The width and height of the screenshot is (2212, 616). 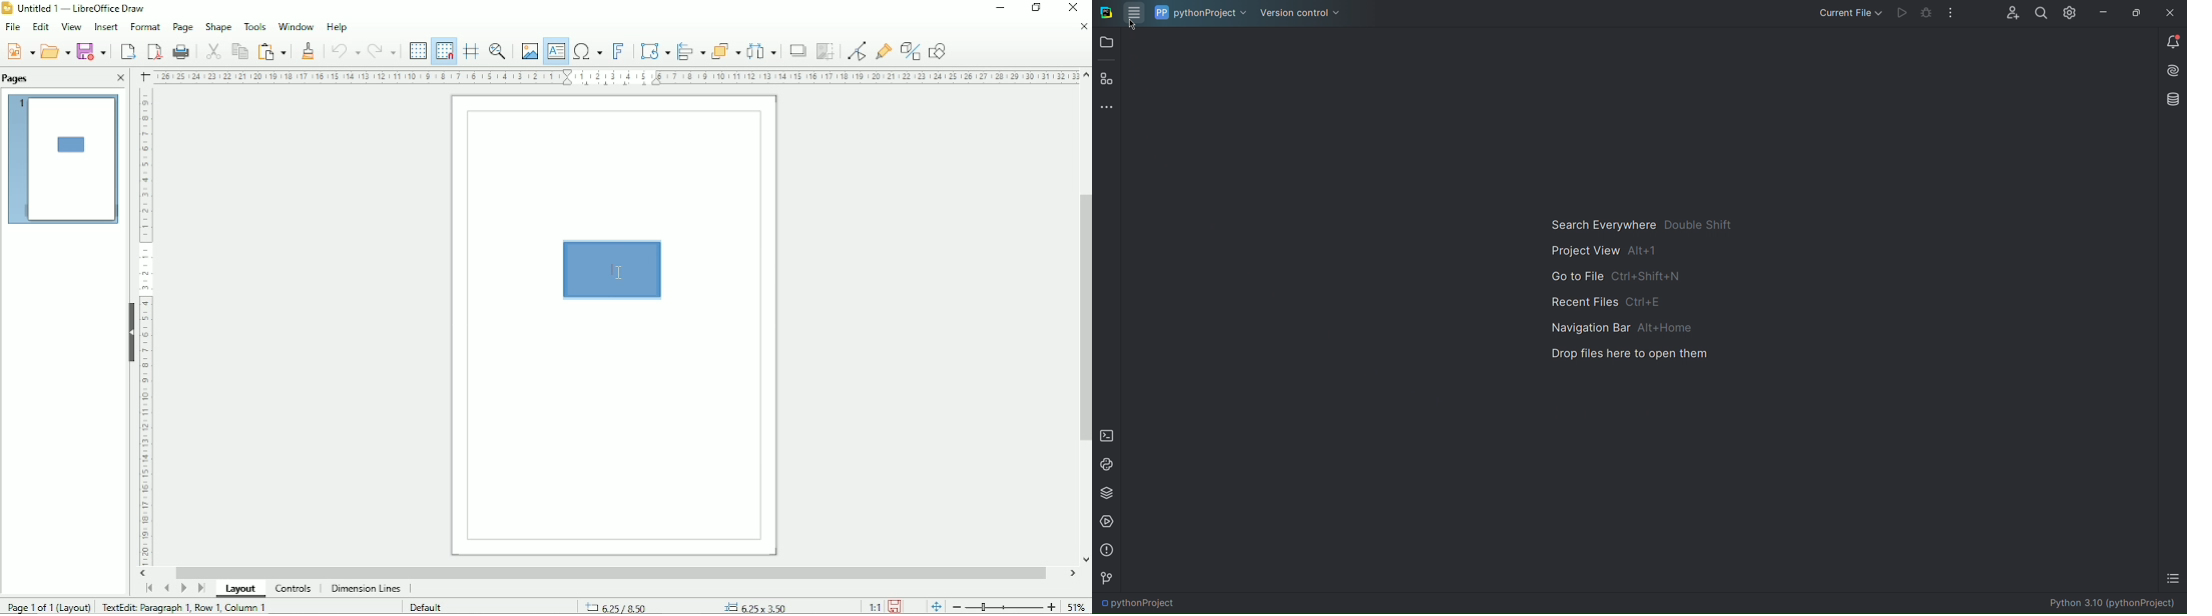 What do you see at coordinates (293, 589) in the screenshot?
I see `Controls` at bounding box center [293, 589].